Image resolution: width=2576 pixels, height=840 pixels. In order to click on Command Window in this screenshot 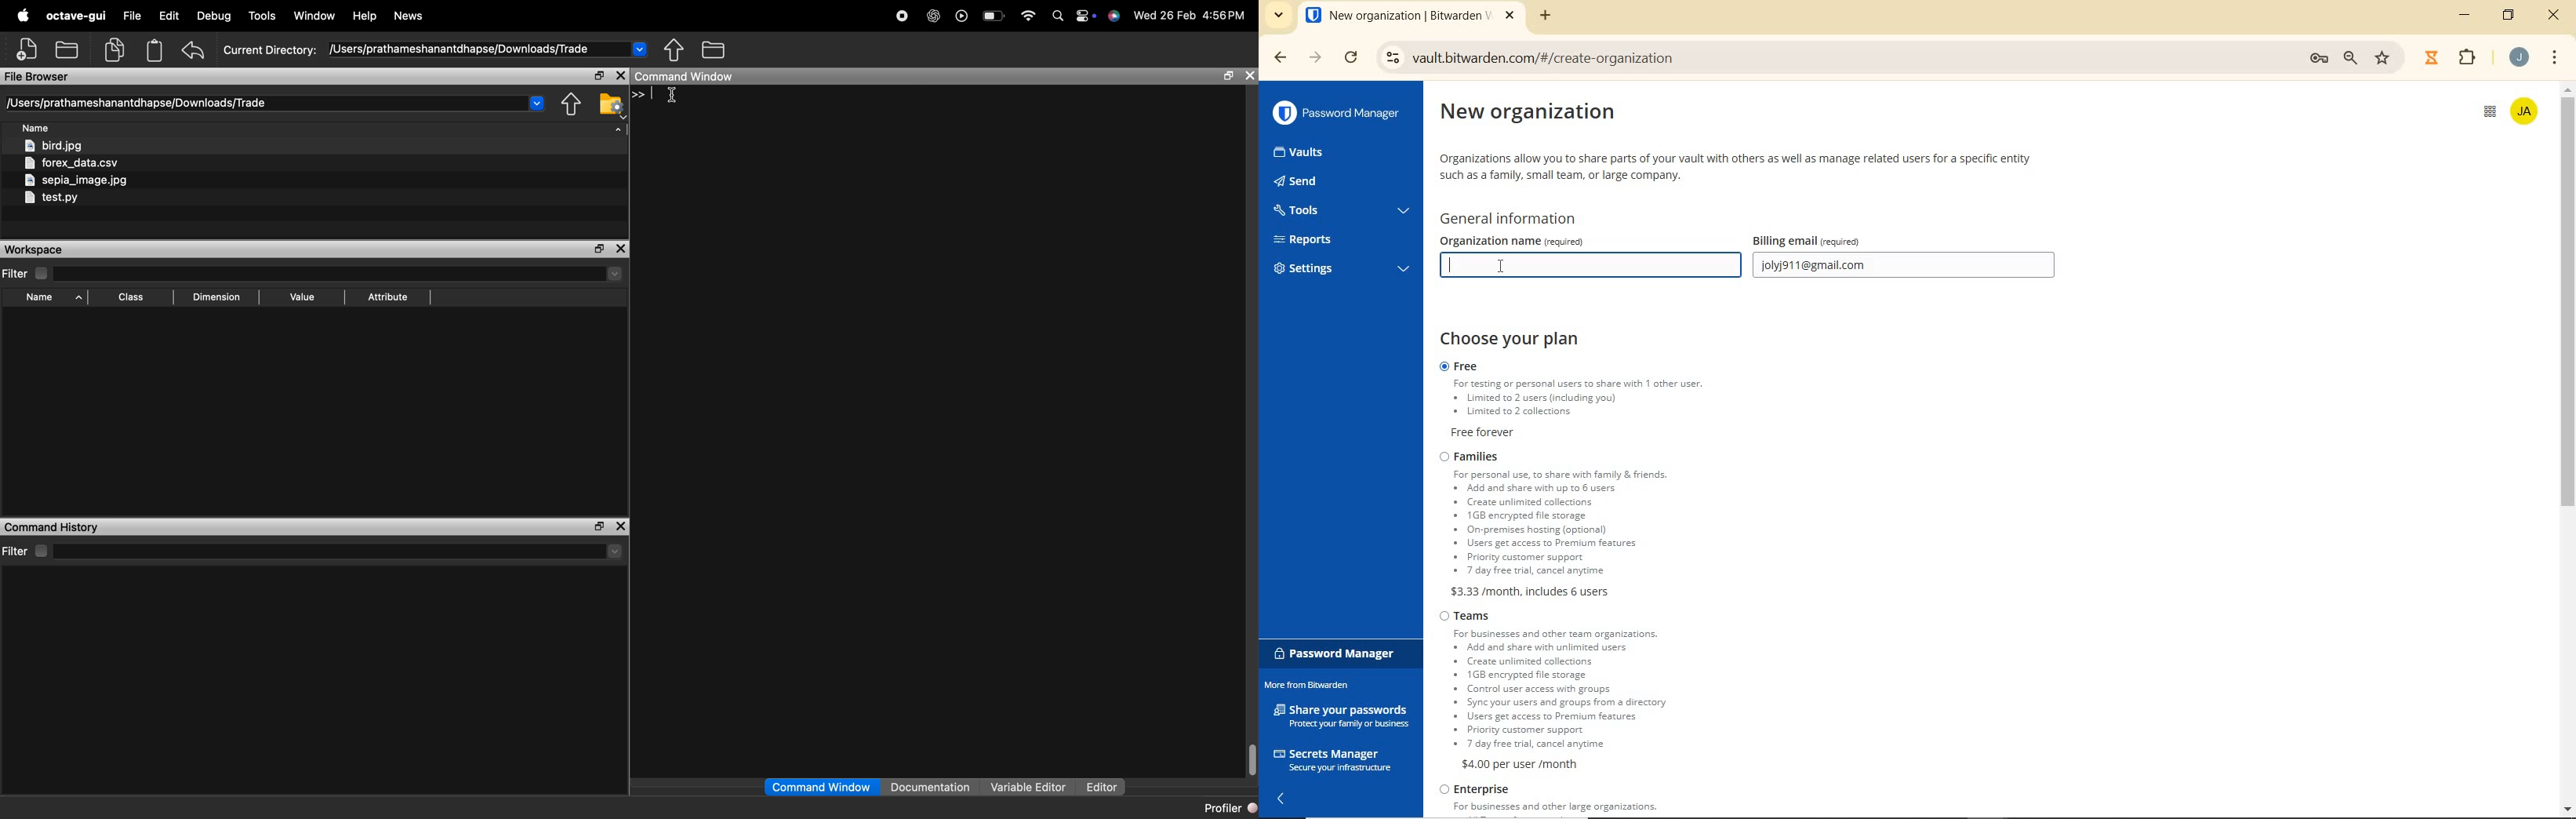, I will do `click(688, 77)`.